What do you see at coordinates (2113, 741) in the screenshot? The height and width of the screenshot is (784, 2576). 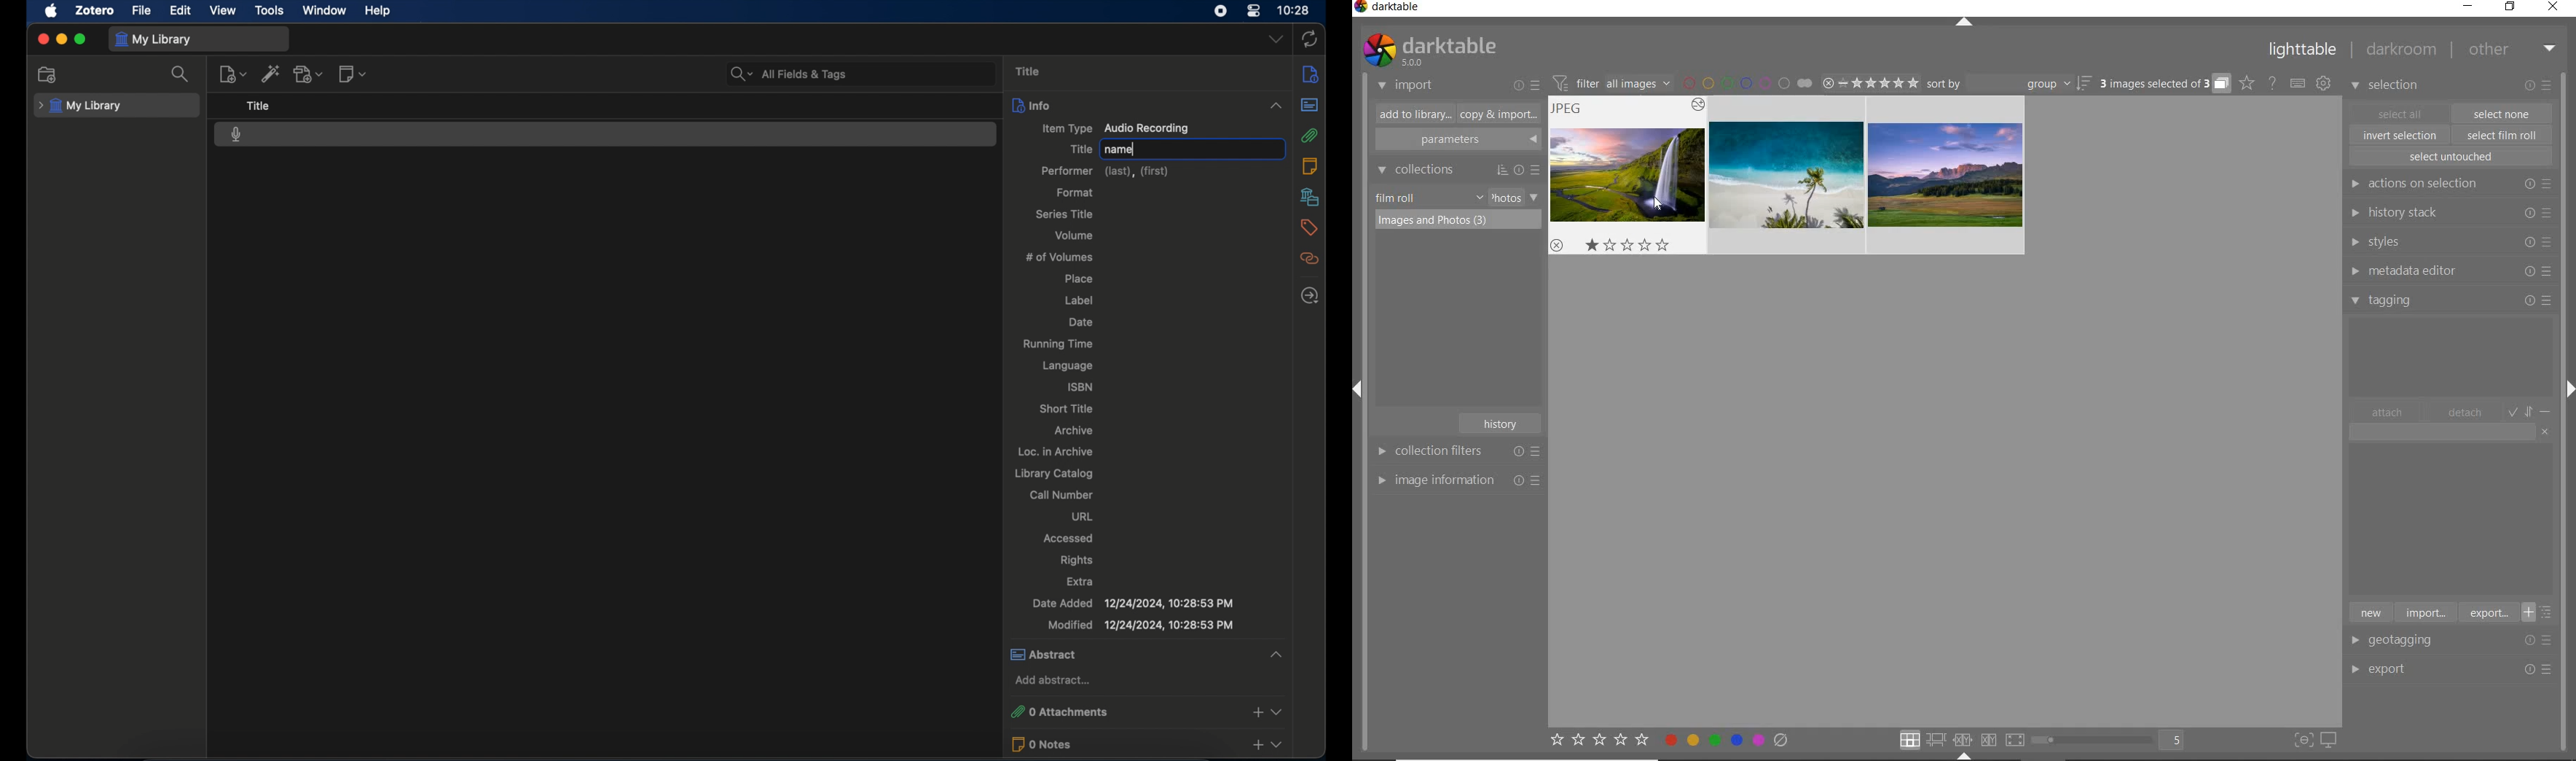 I see `toggle view` at bounding box center [2113, 741].